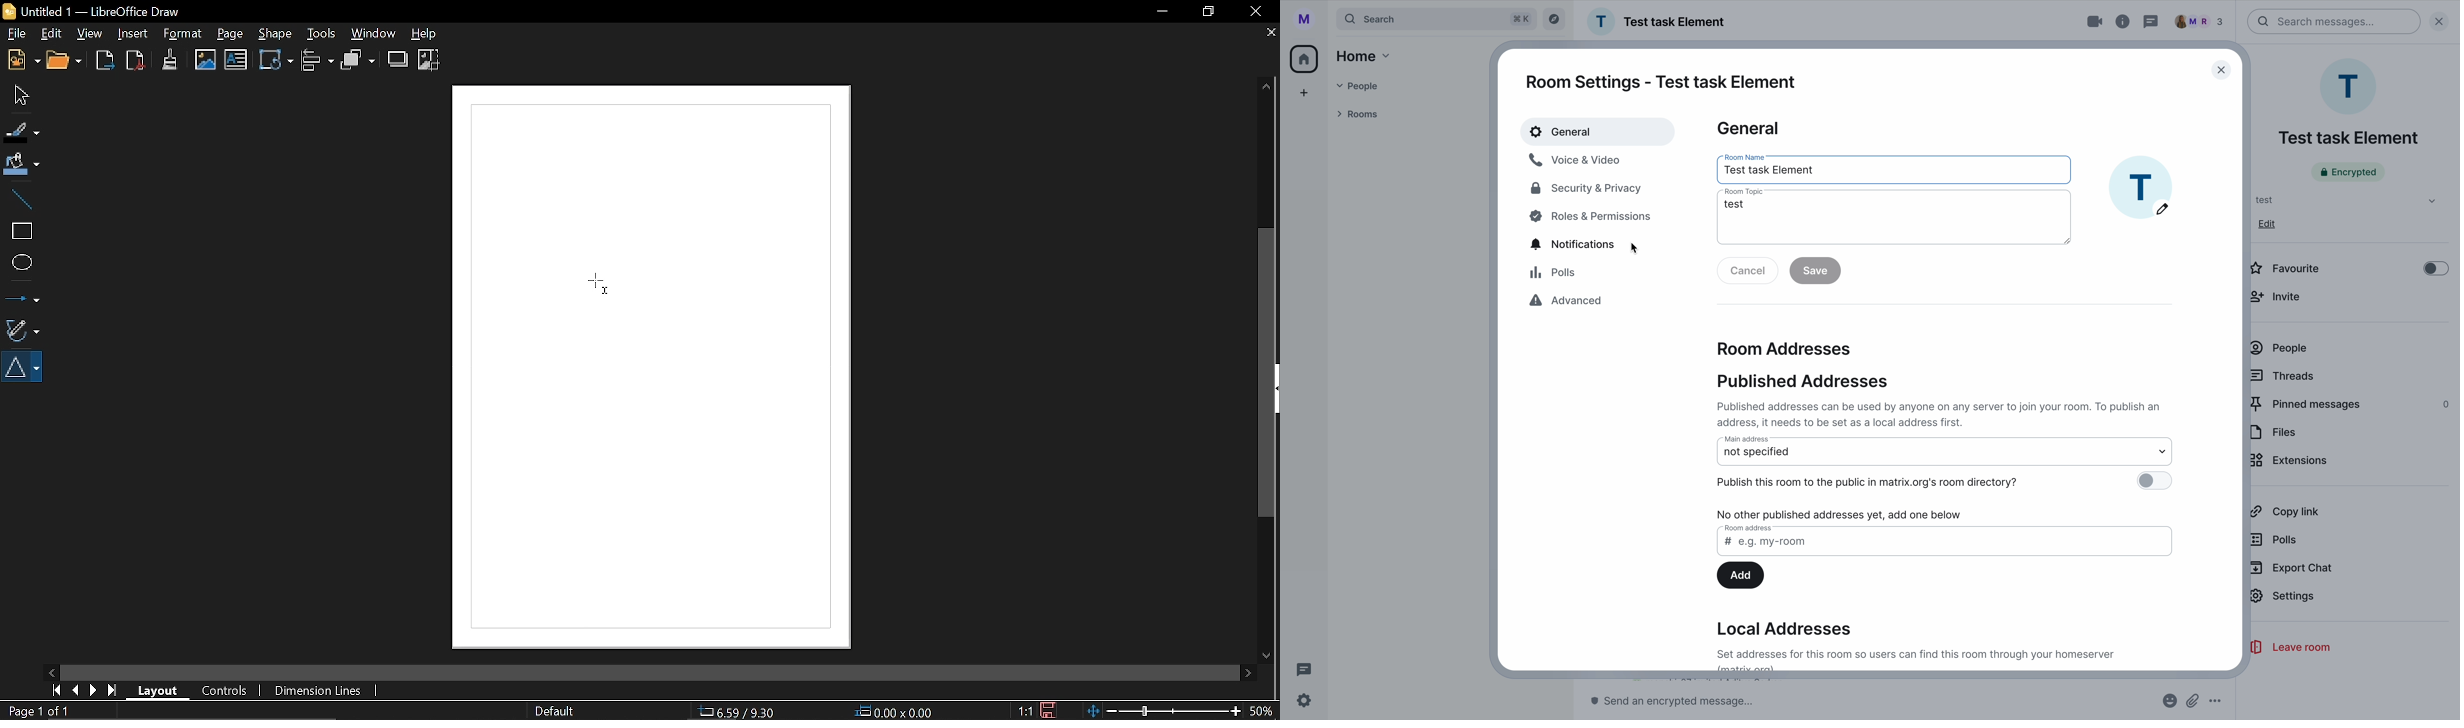  I want to click on poles and permissions, so click(1592, 218).